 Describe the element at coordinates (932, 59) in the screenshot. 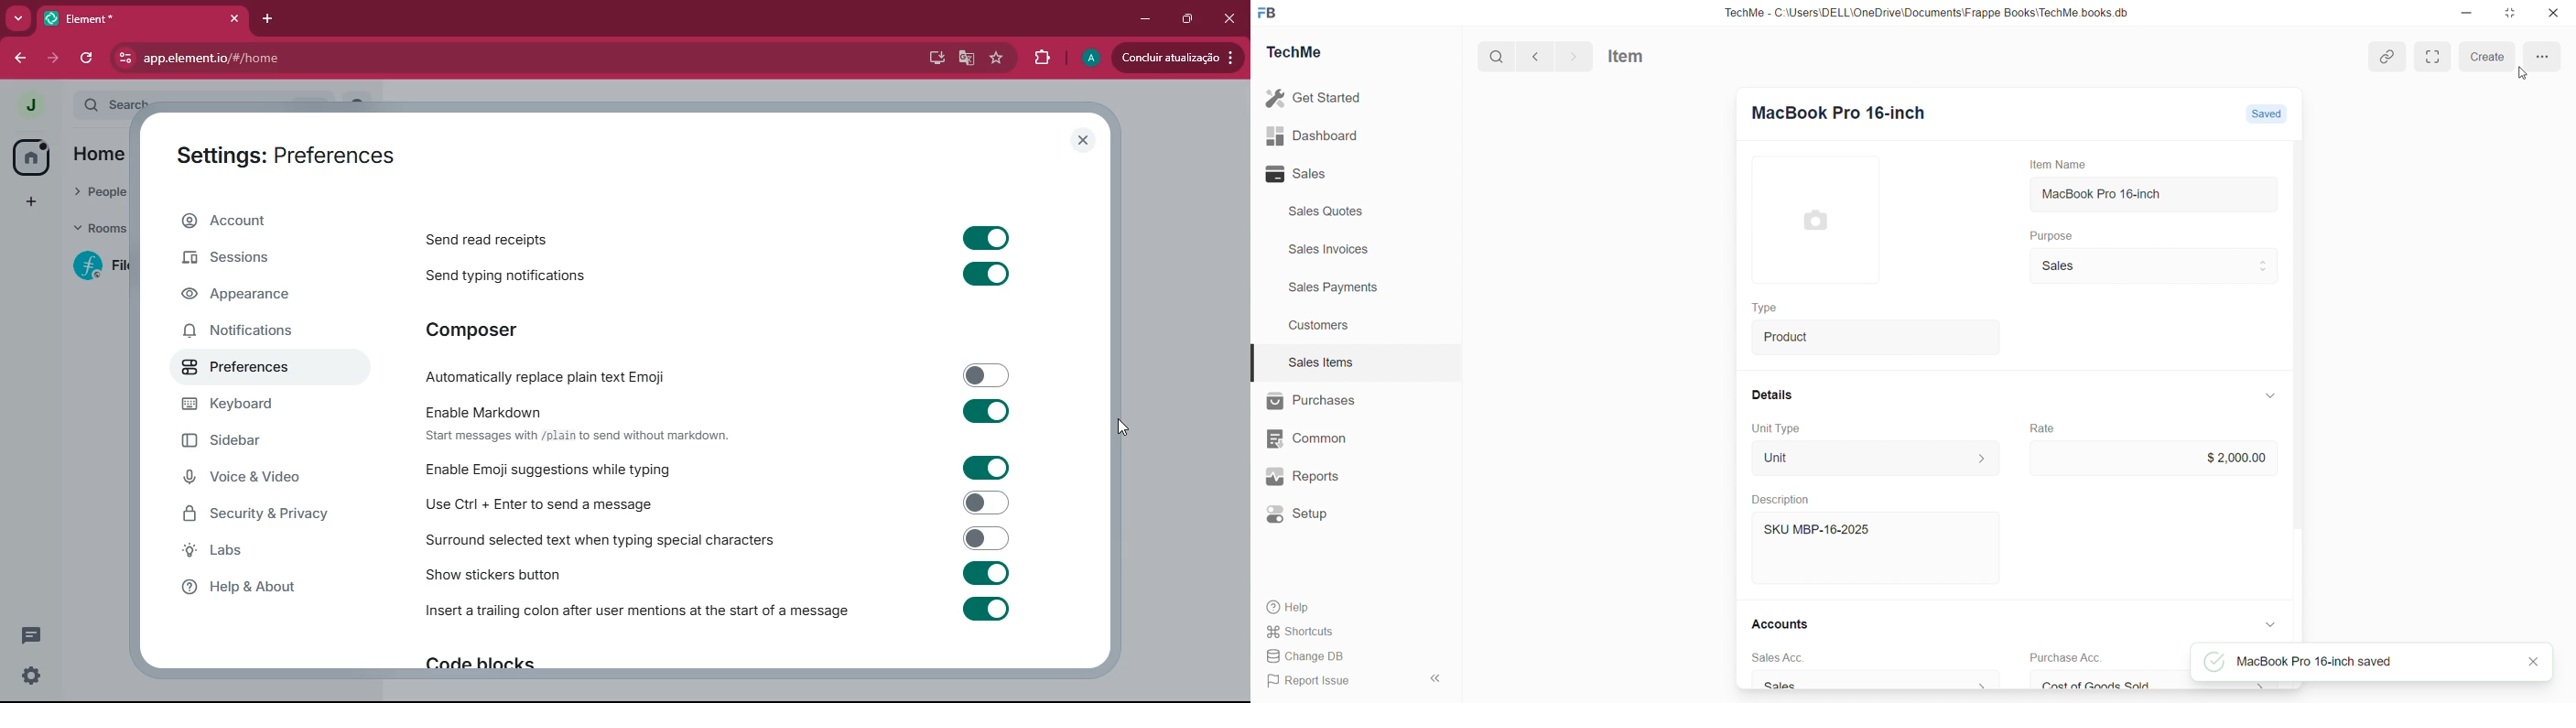

I see `desktop` at that location.